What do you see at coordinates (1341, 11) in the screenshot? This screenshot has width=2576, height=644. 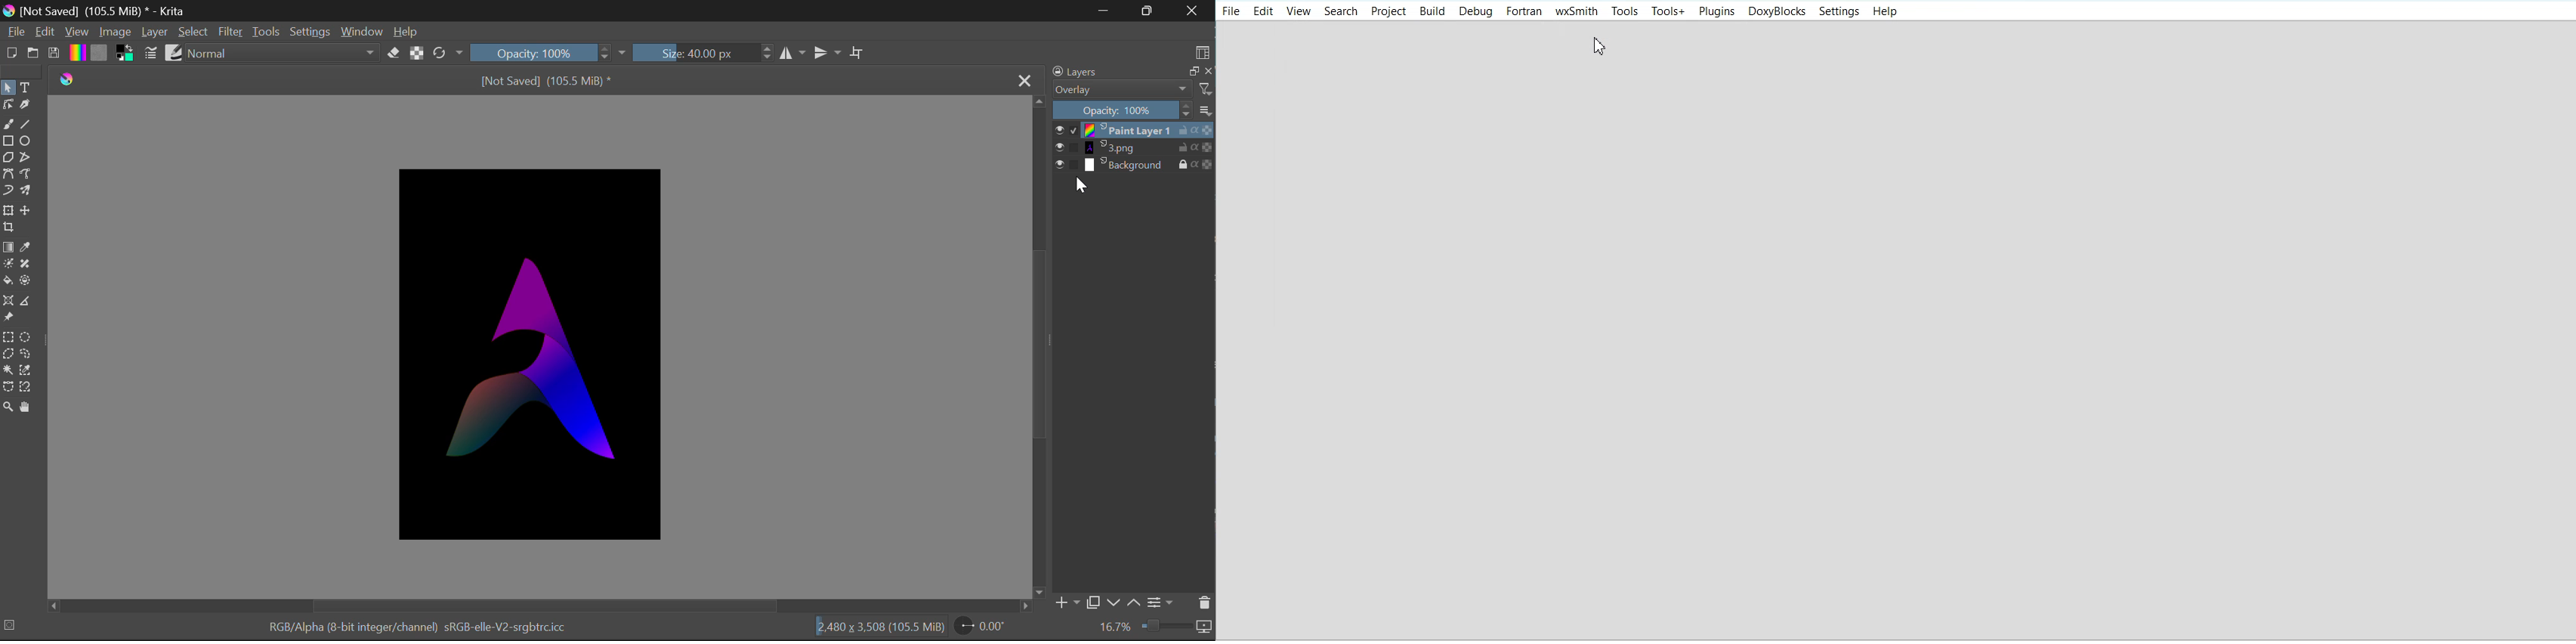 I see `Search` at bounding box center [1341, 11].